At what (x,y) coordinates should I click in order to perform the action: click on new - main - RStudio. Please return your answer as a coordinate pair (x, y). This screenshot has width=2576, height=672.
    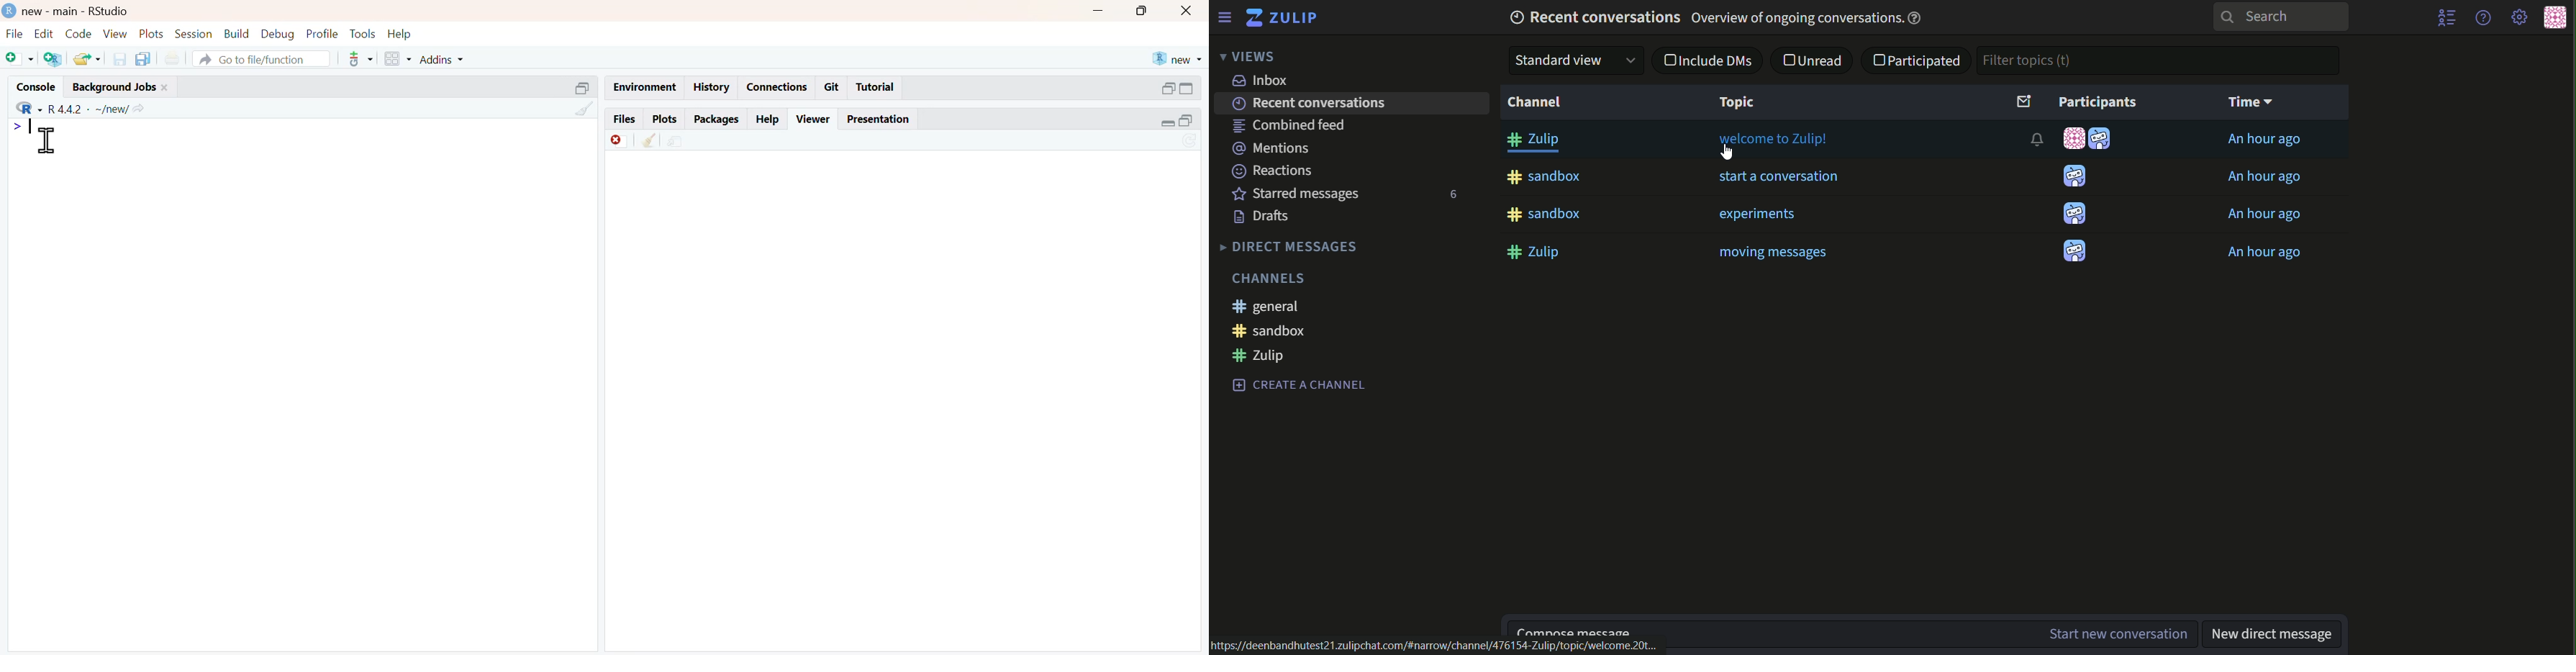
    Looking at the image, I should click on (77, 12).